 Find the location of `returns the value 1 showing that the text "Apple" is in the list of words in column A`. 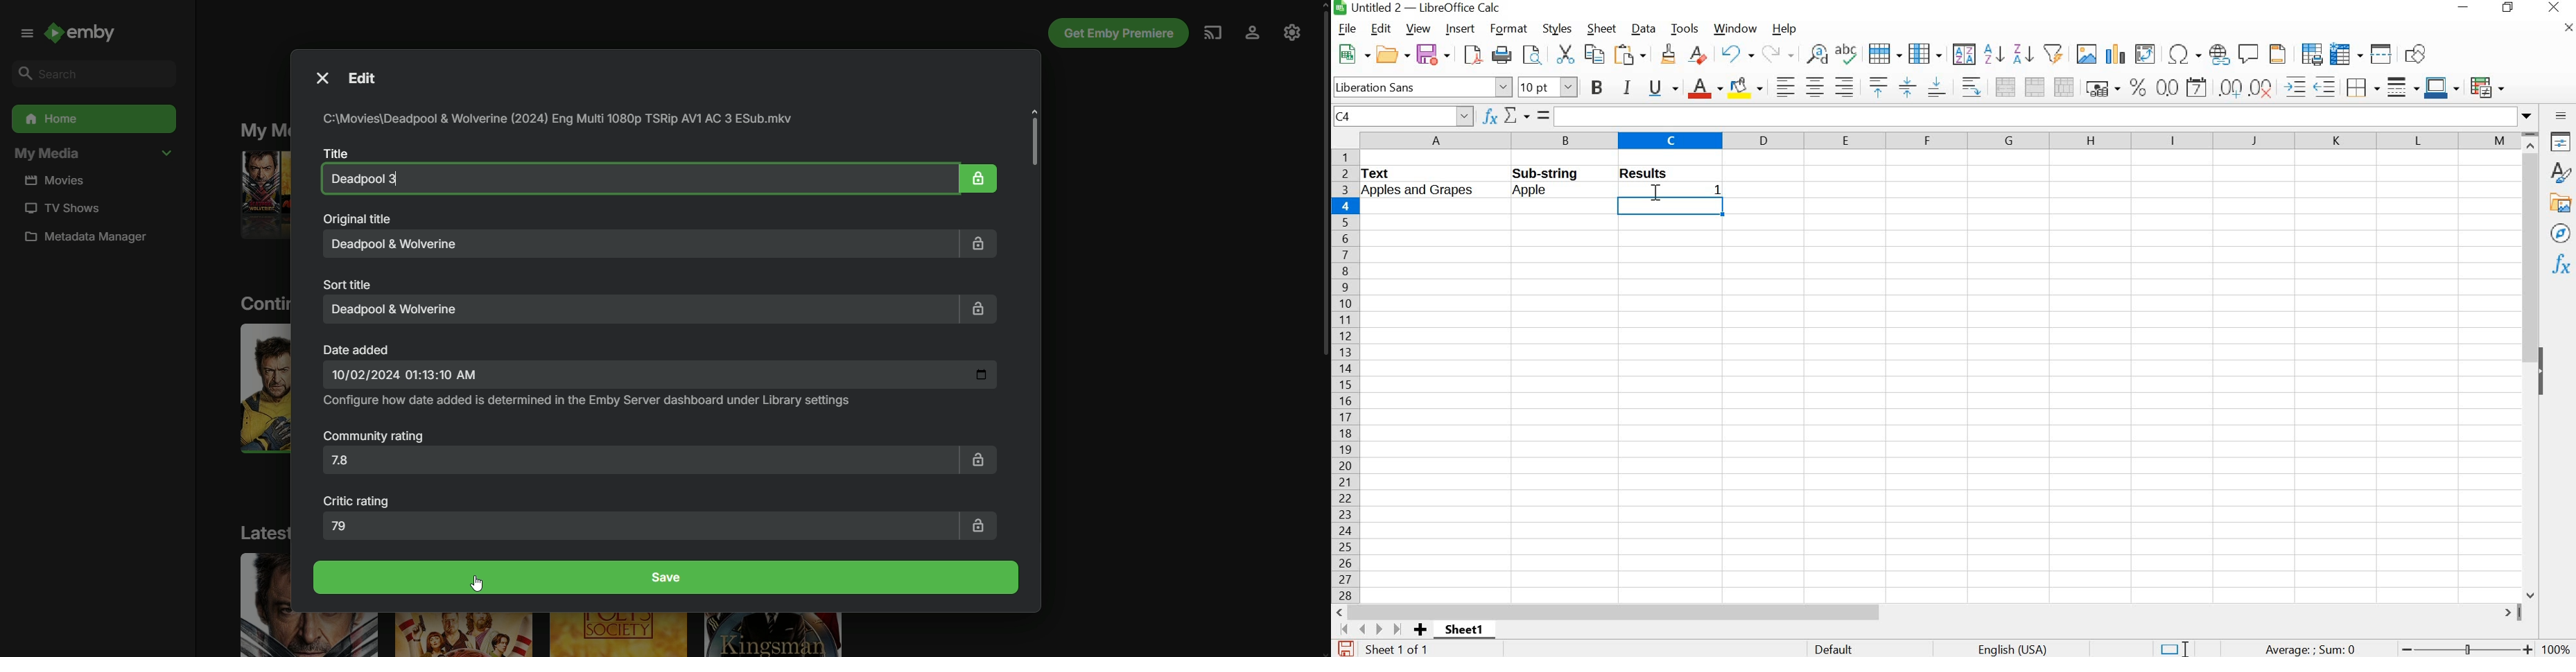

returns the value 1 showing that the text "Apple" is in the list of words in column A is located at coordinates (1678, 189).